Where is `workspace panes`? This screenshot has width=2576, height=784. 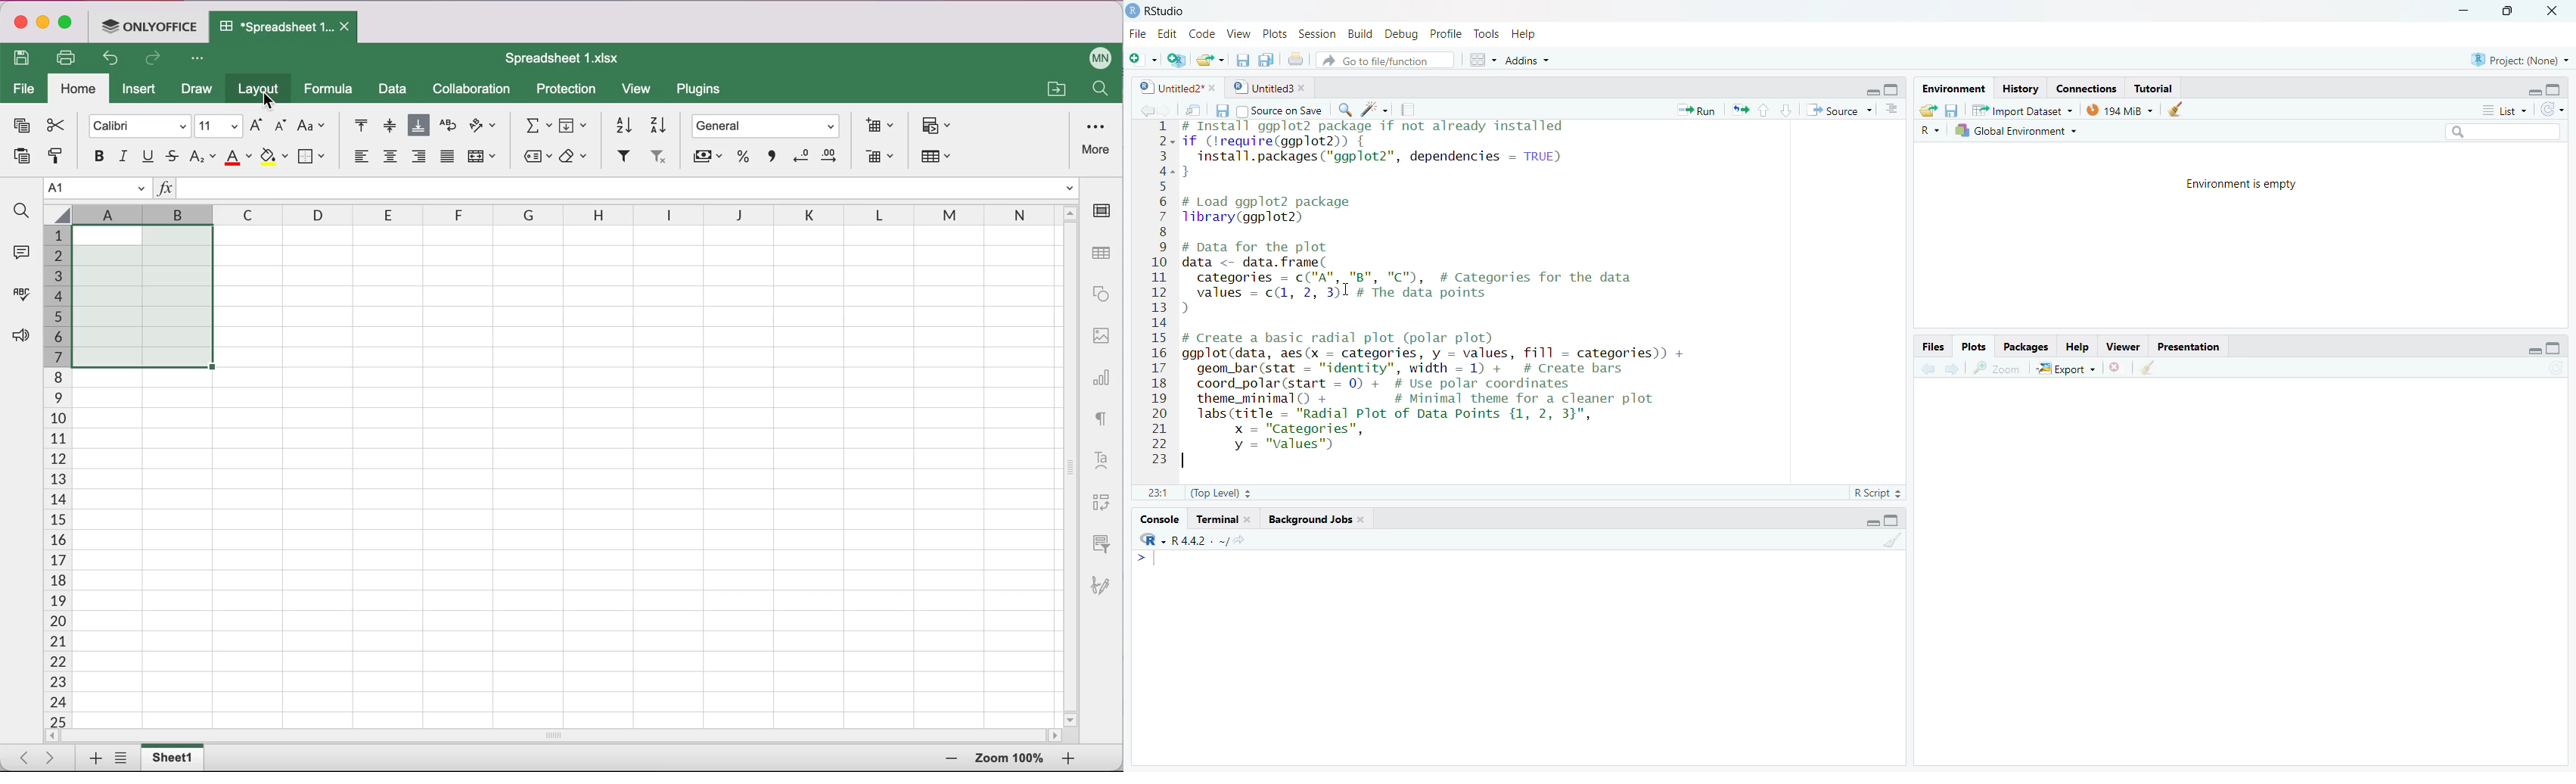 workspace panes is located at coordinates (1485, 59).